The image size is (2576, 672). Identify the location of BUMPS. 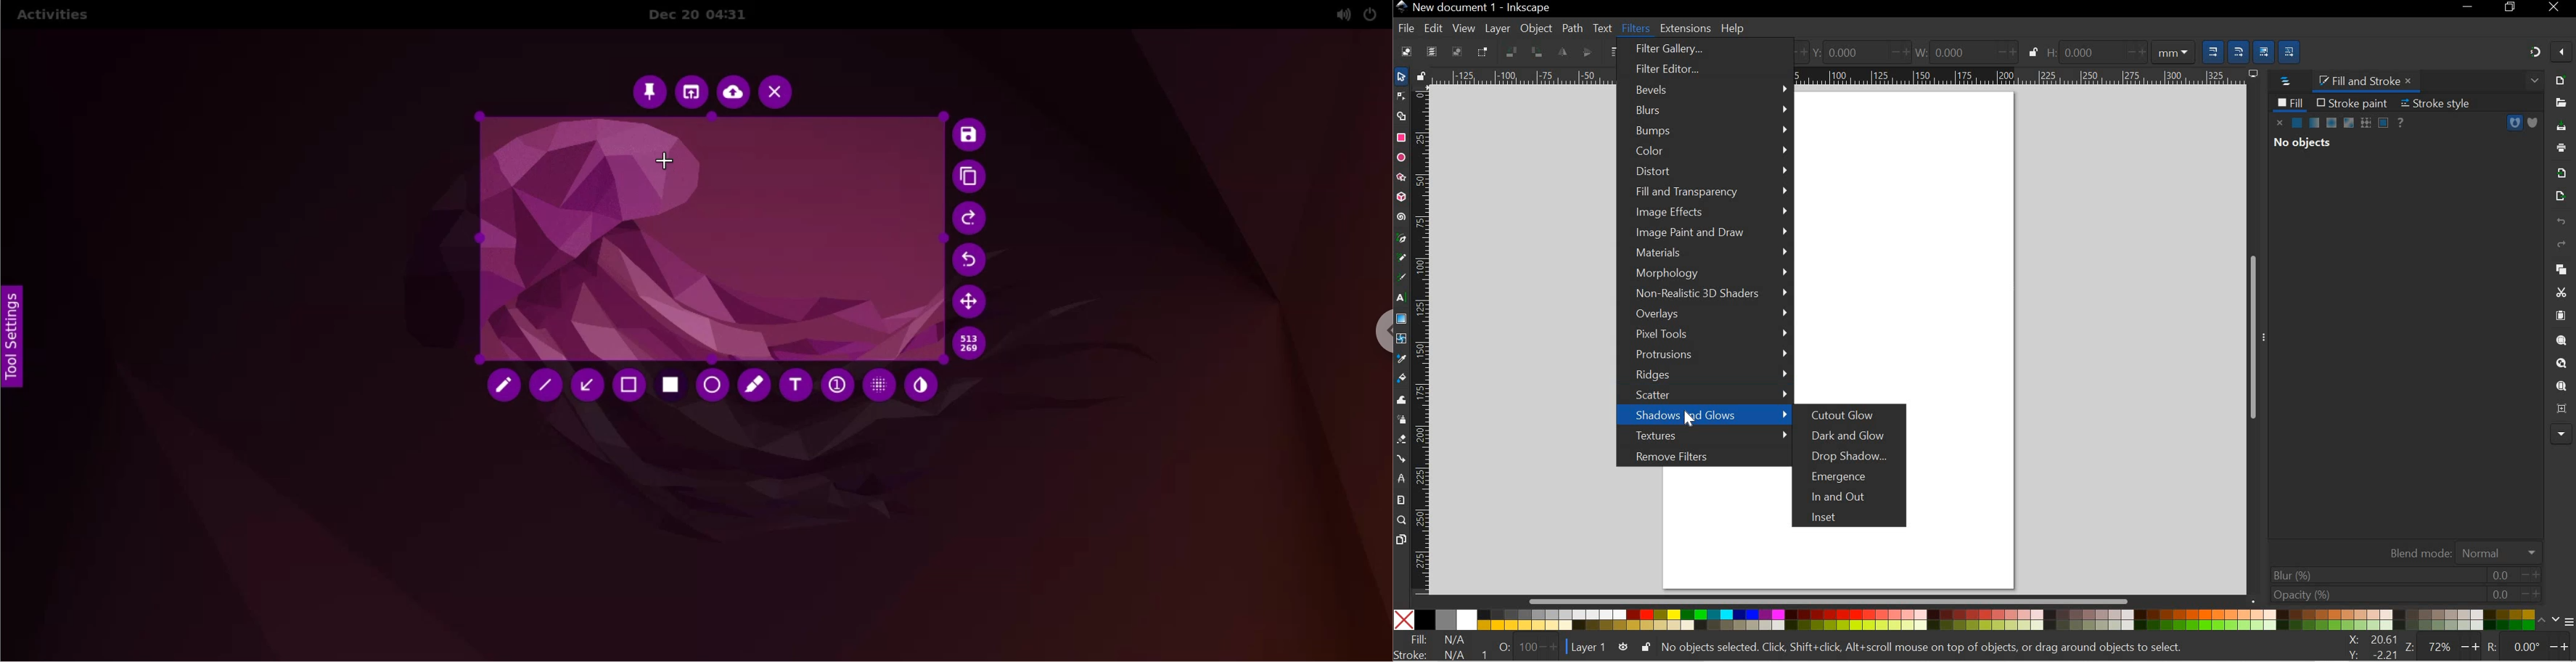
(1706, 131).